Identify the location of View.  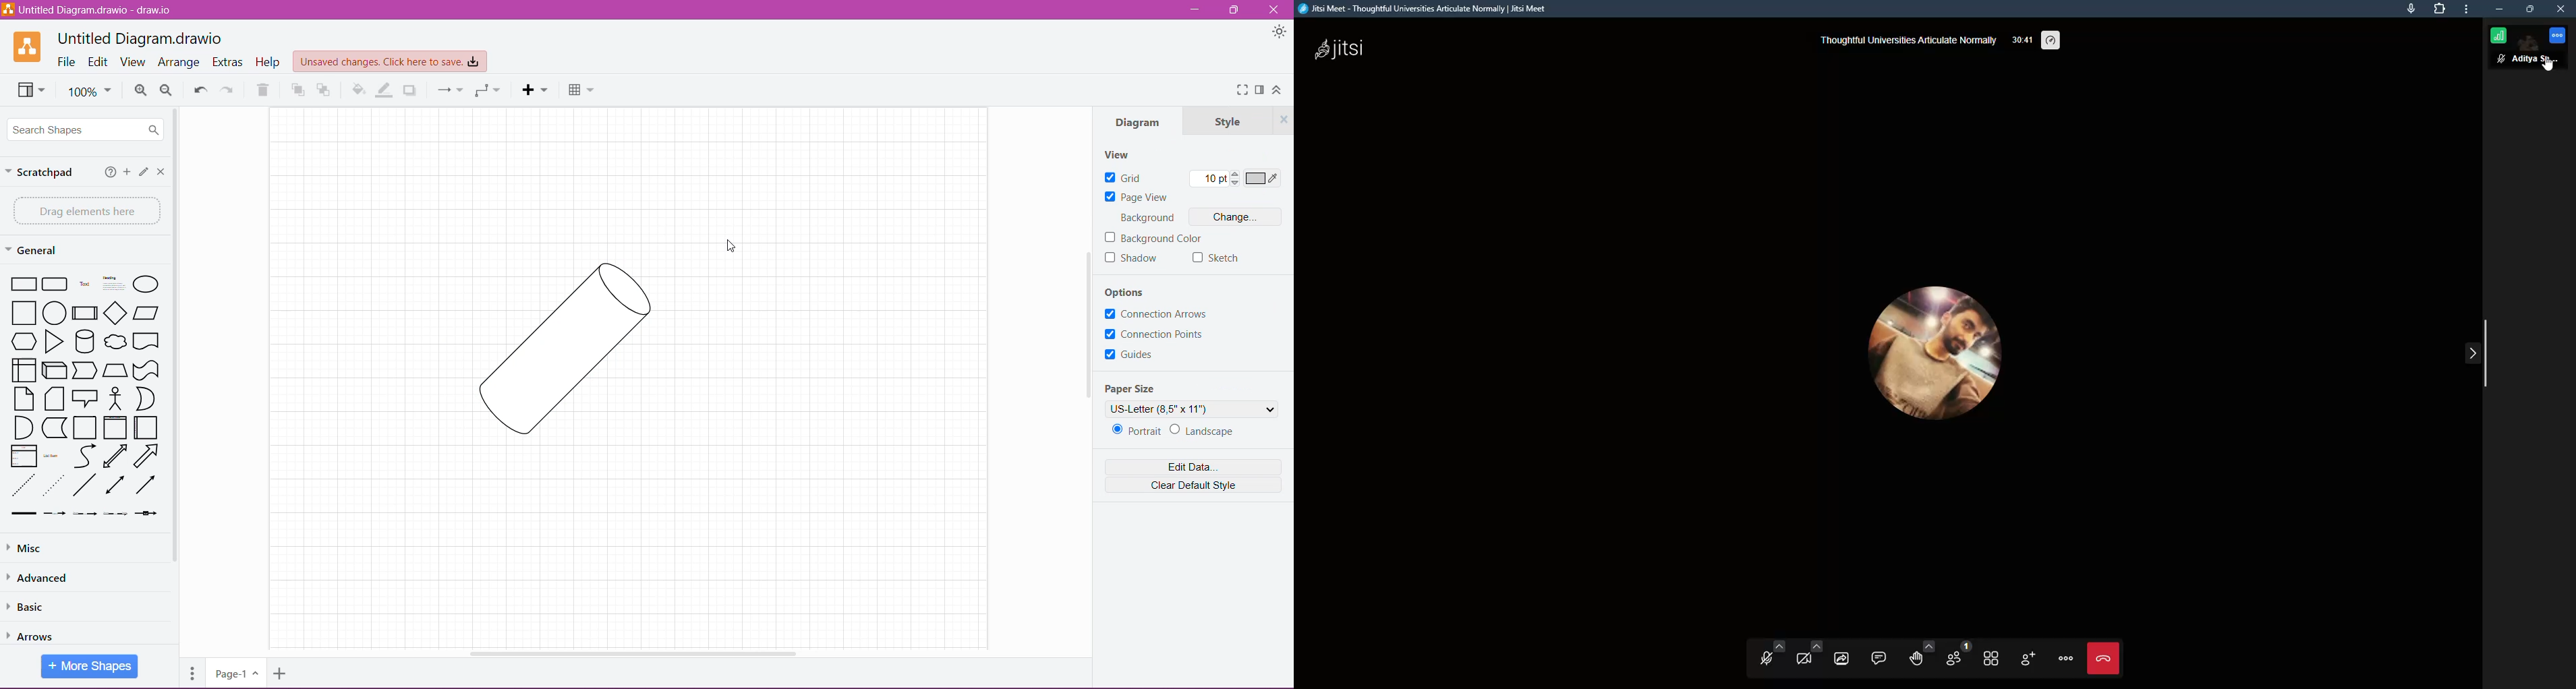
(1120, 154).